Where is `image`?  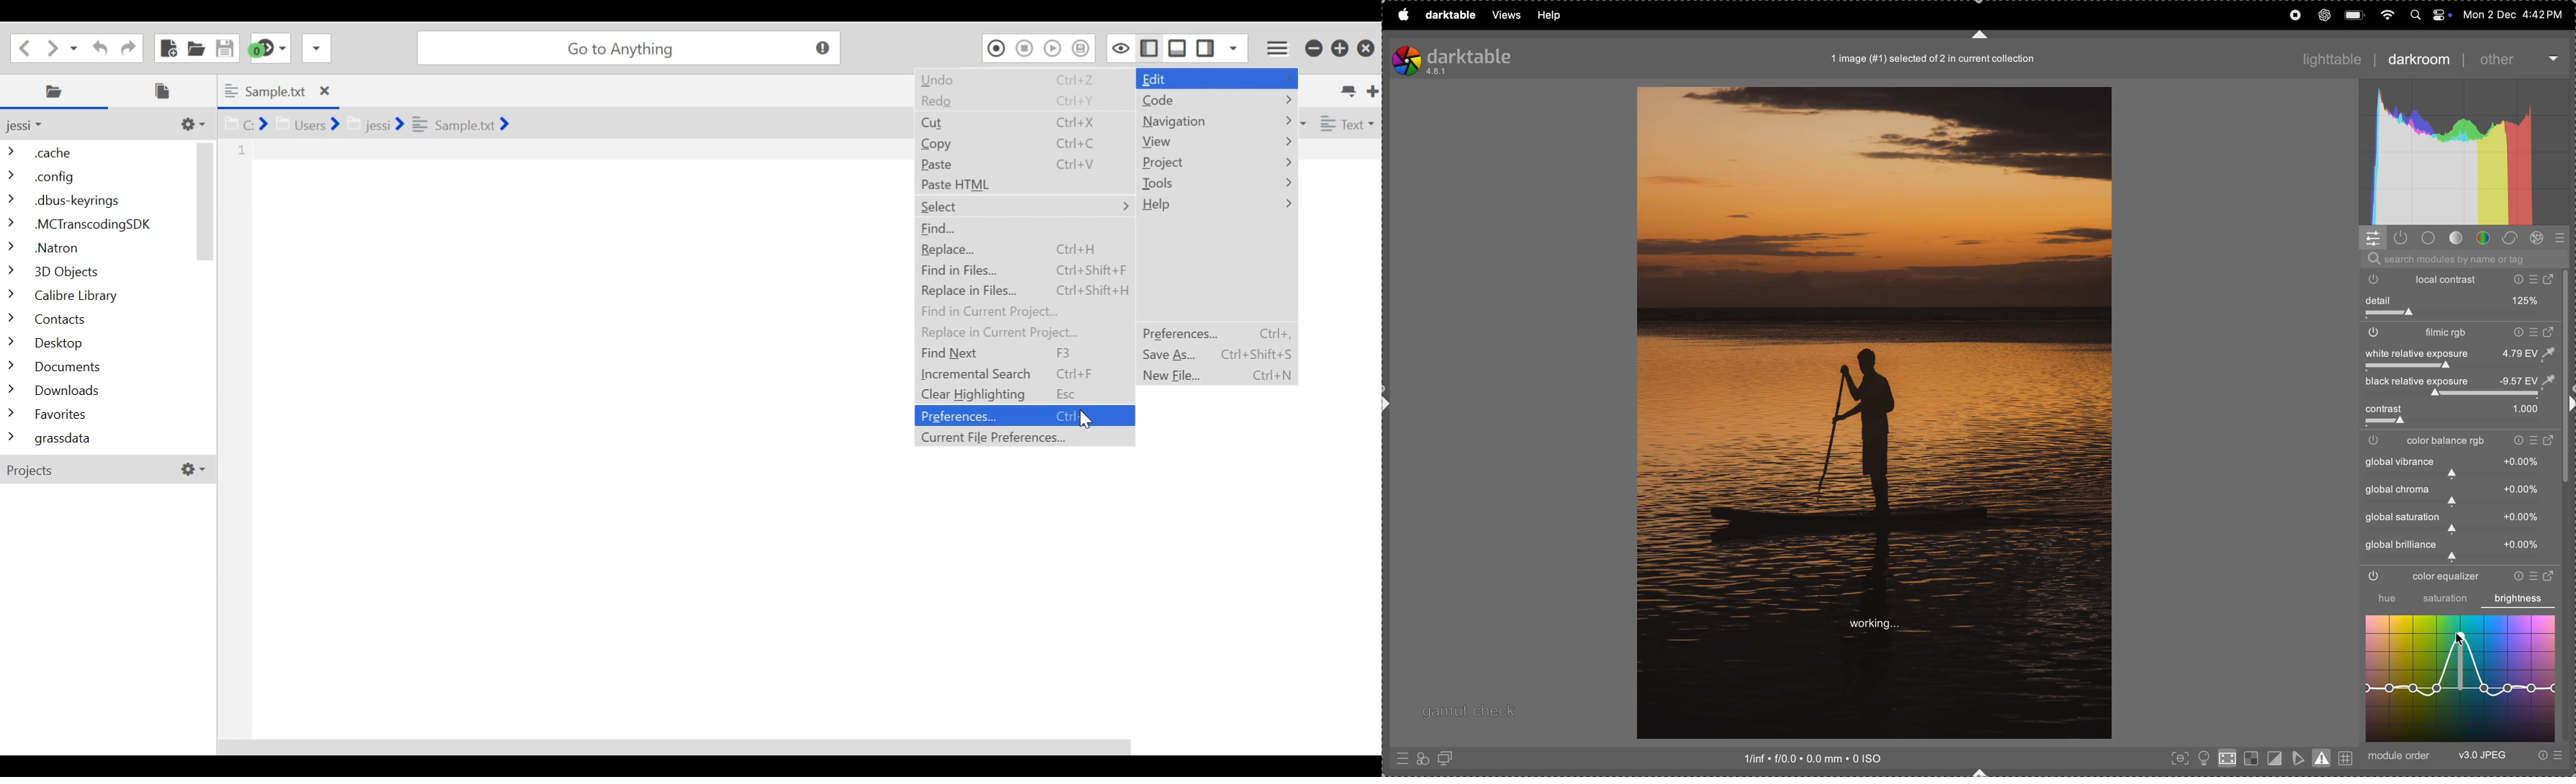 image is located at coordinates (1874, 413).